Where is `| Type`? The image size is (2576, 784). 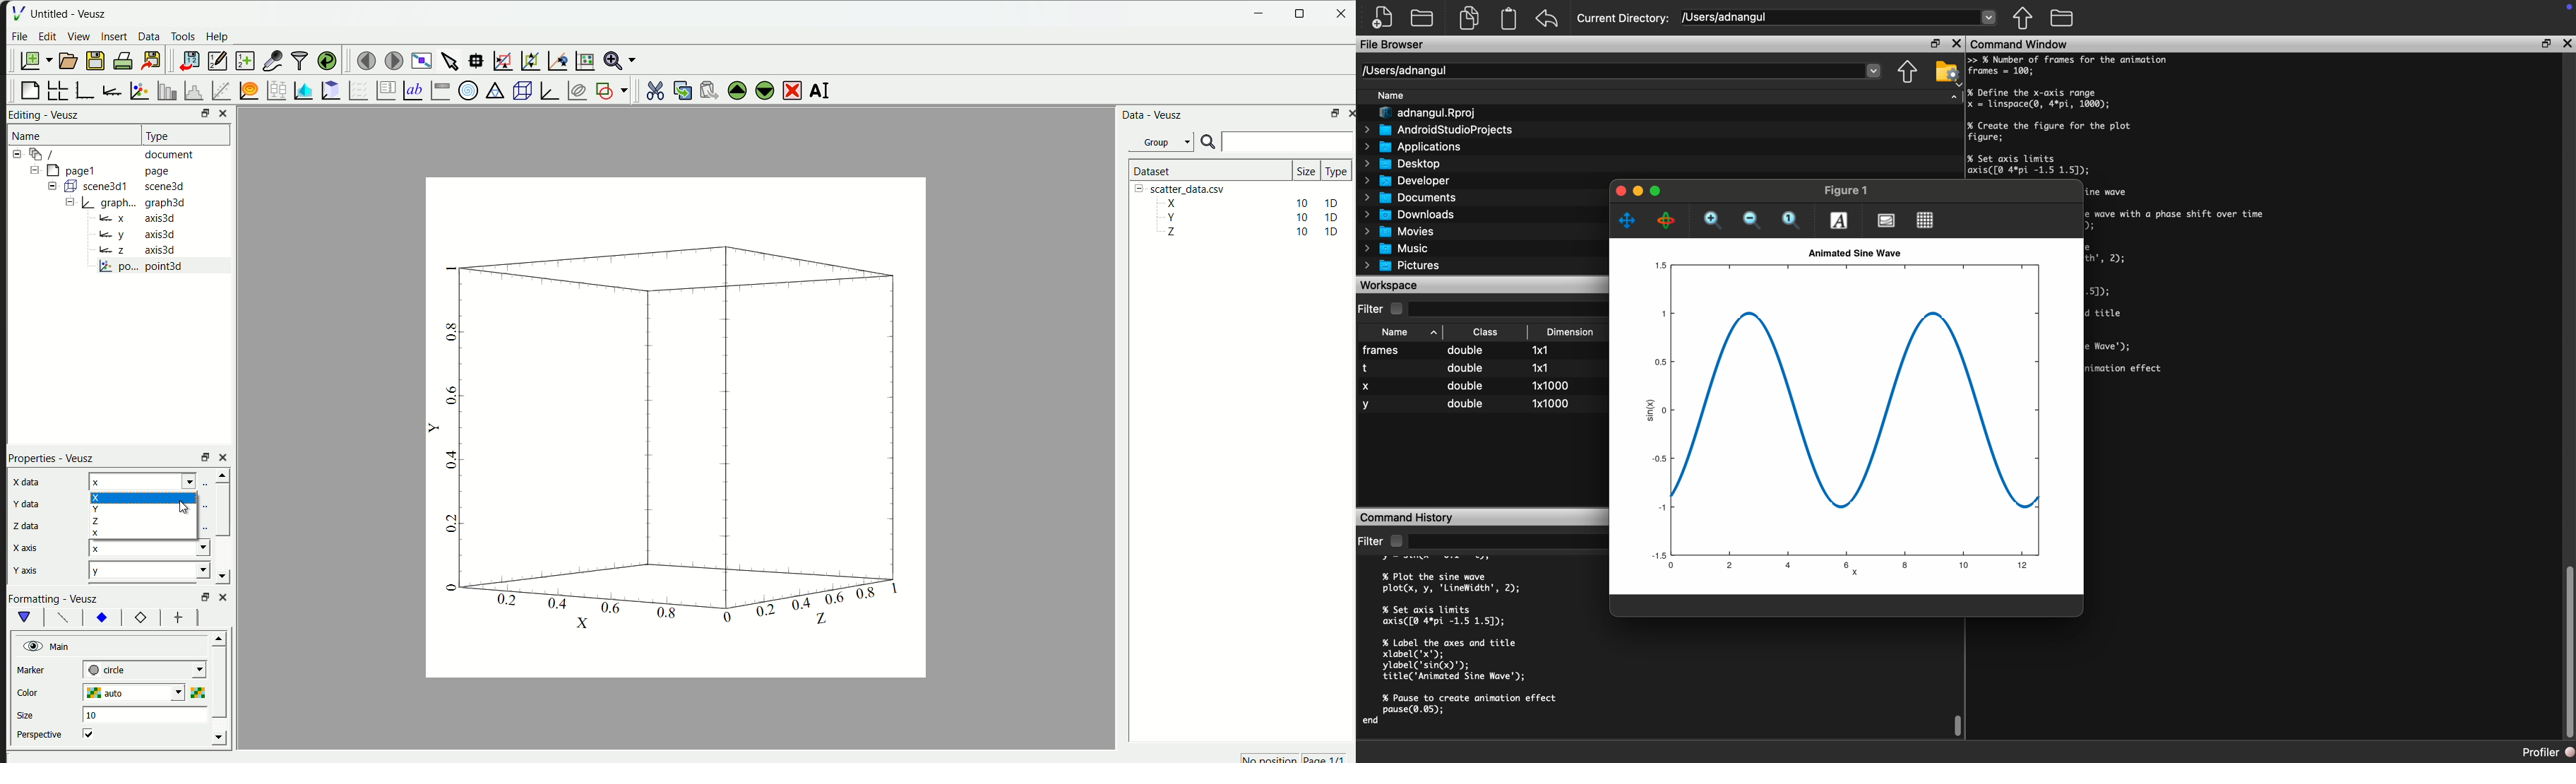 | Type is located at coordinates (160, 135).